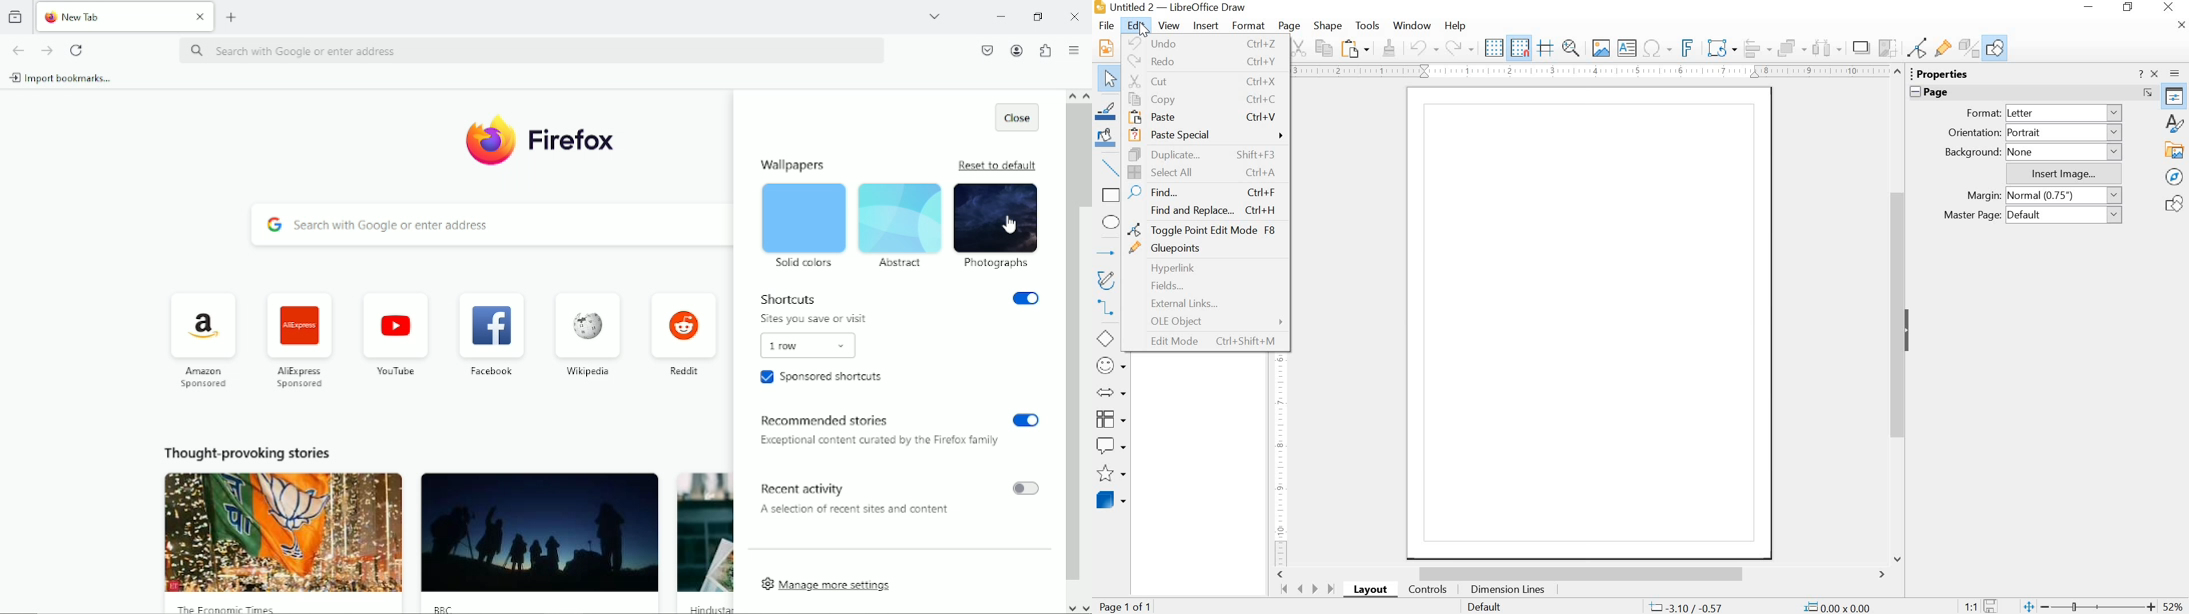 The width and height of the screenshot is (2212, 616). What do you see at coordinates (1207, 99) in the screenshot?
I see `copy` at bounding box center [1207, 99].